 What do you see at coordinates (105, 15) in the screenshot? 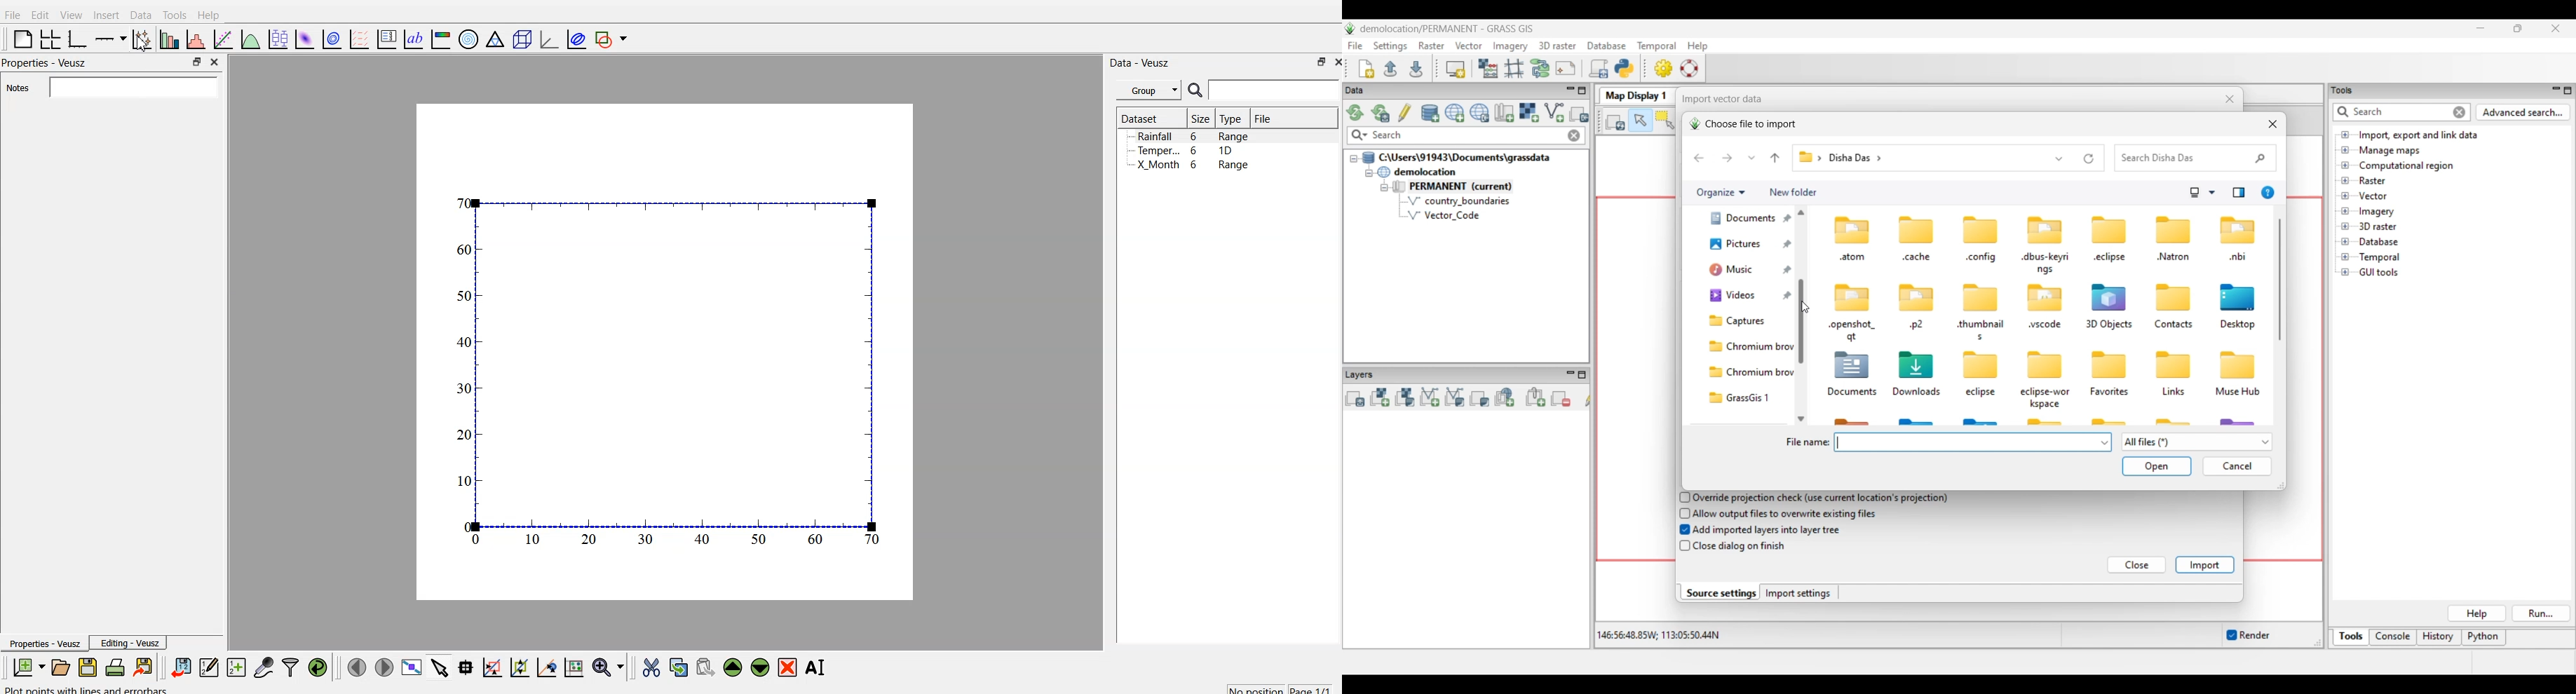
I see `Insert` at bounding box center [105, 15].